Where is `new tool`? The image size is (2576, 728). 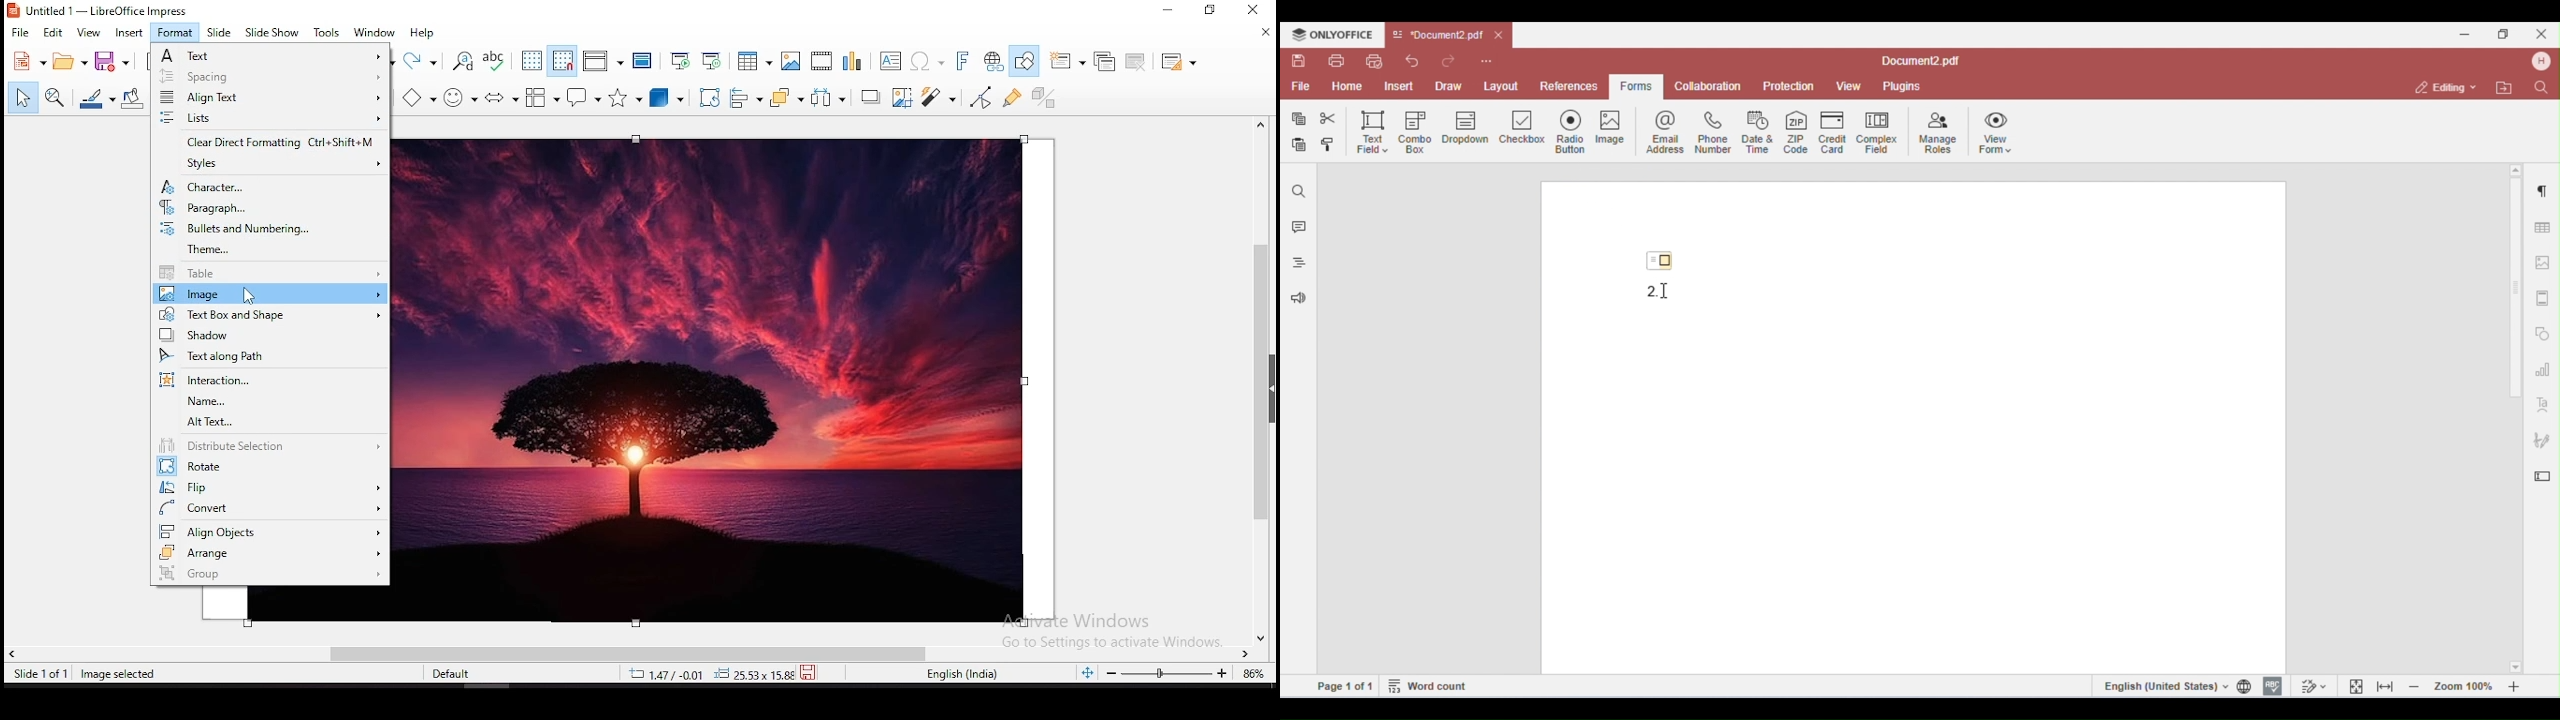 new tool is located at coordinates (28, 64).